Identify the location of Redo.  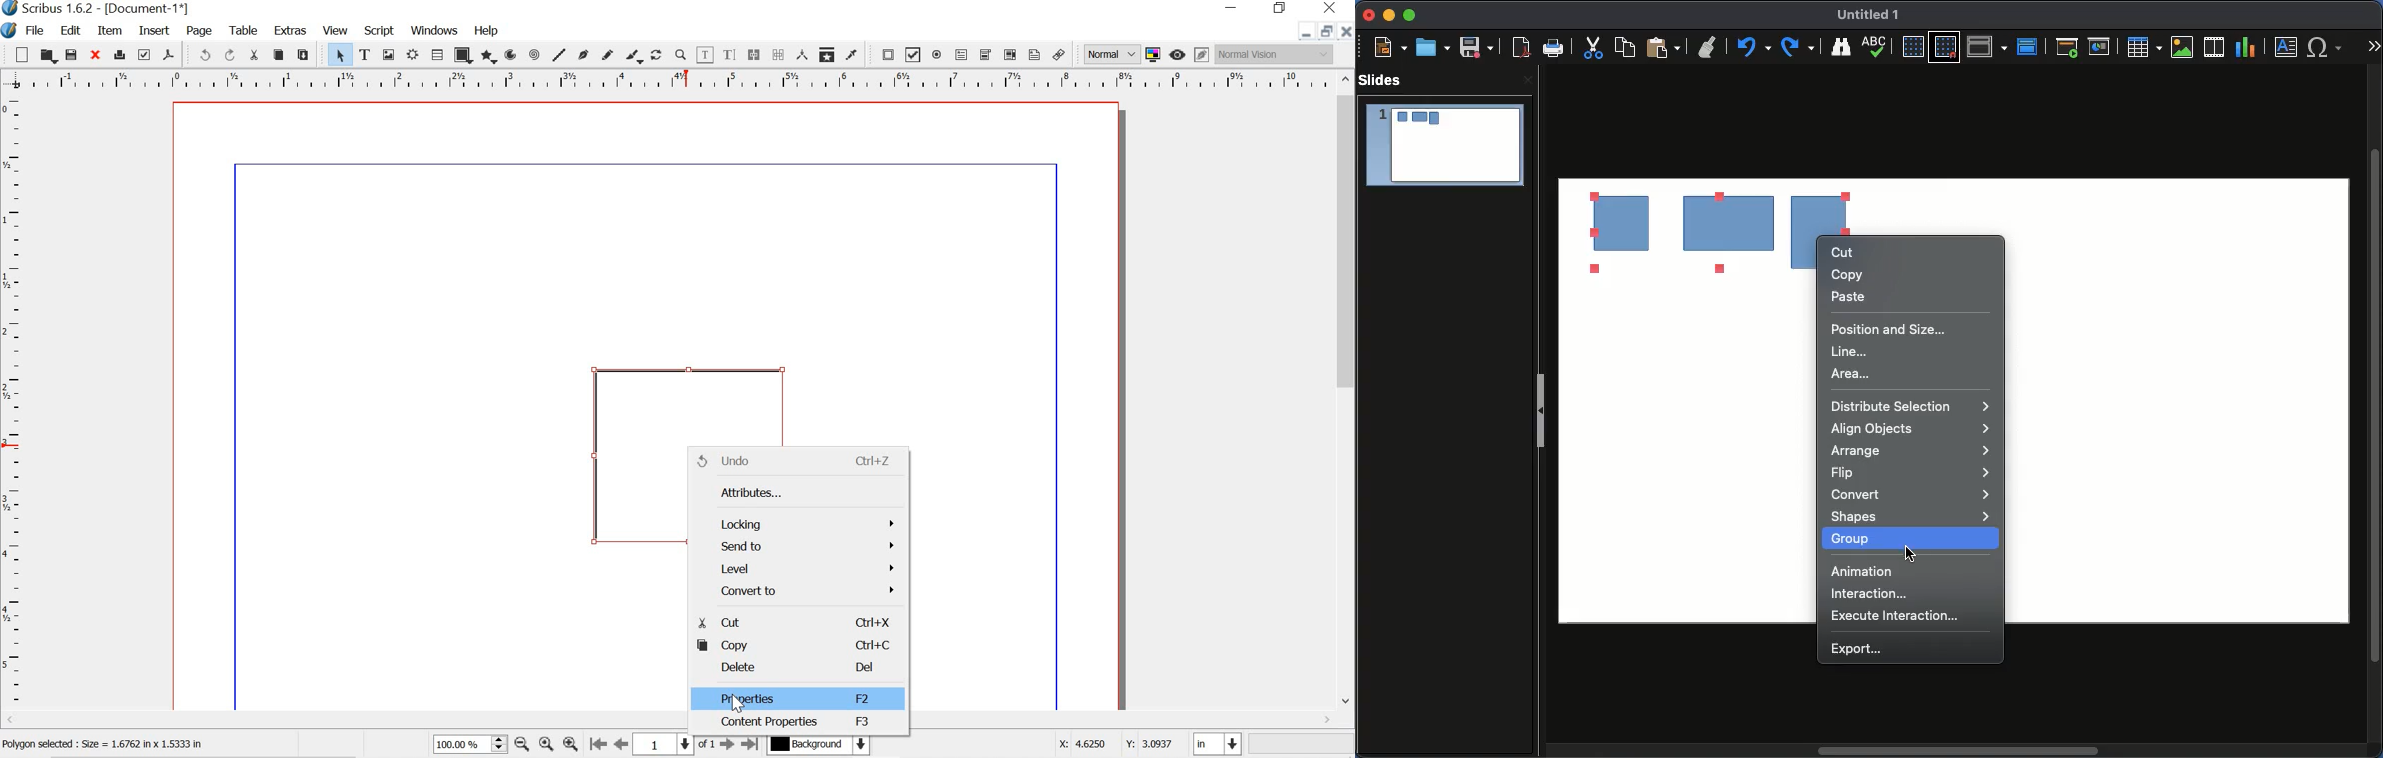
(1800, 47).